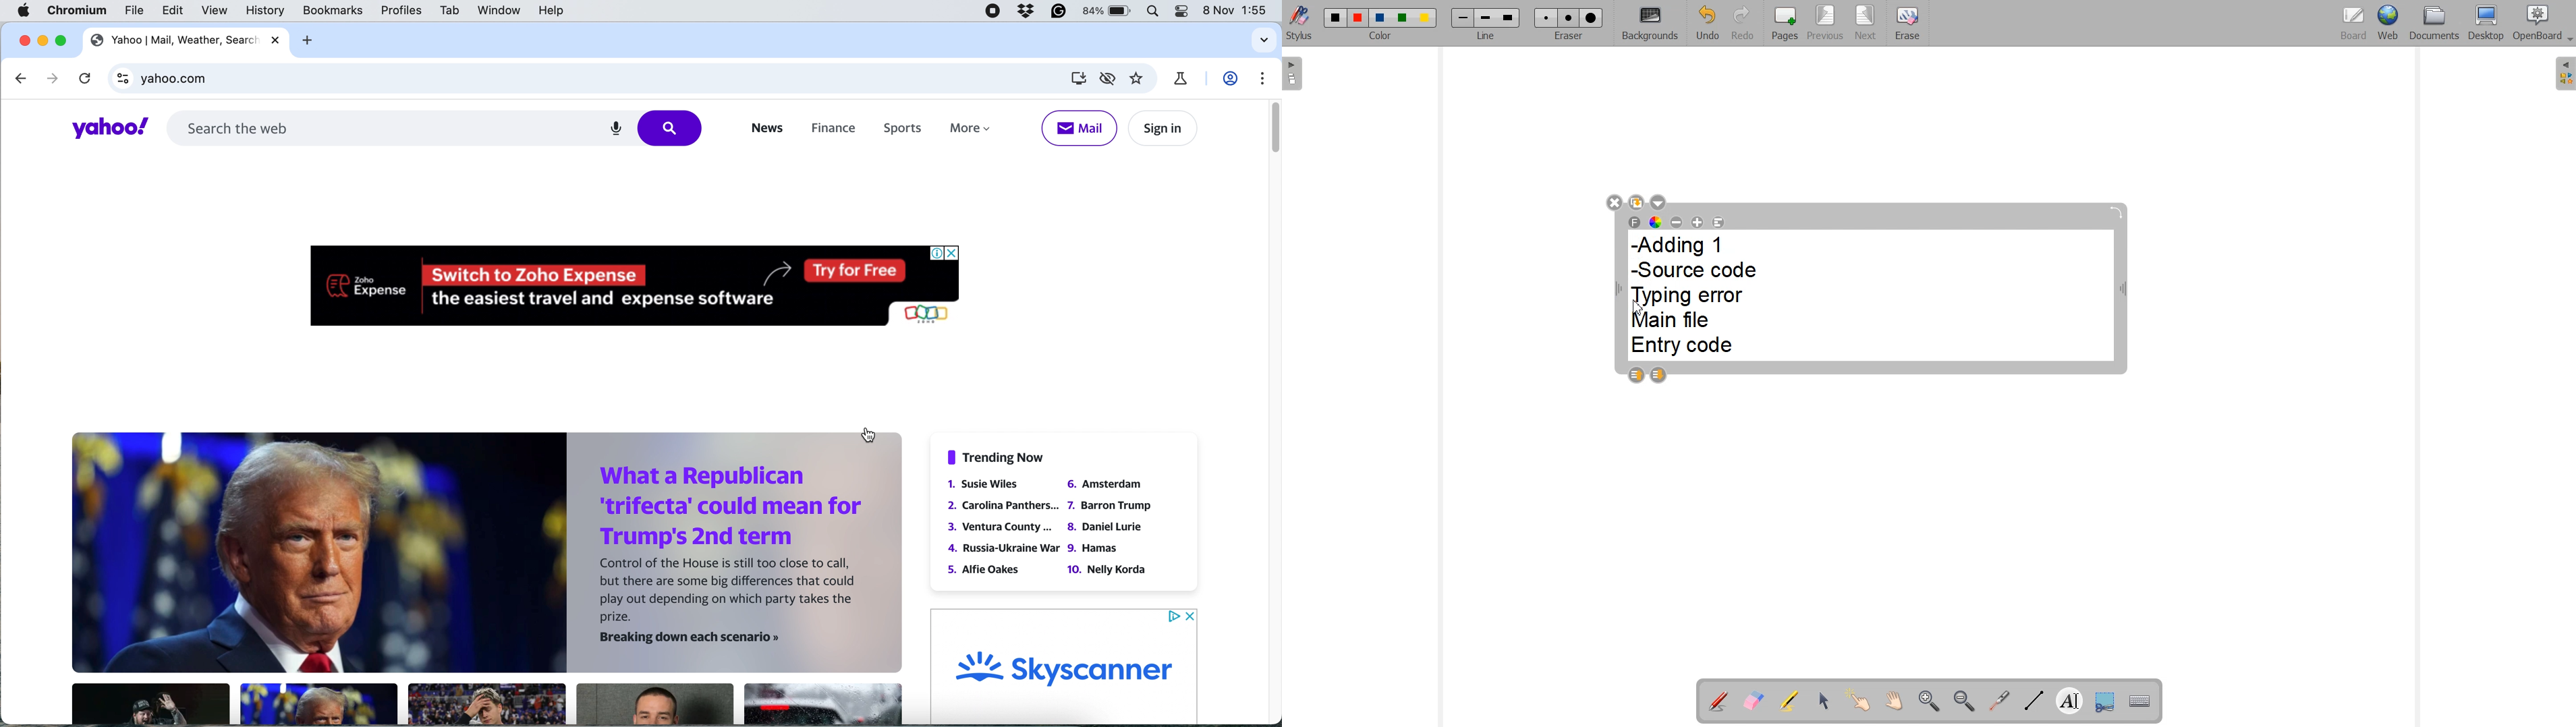 The image size is (2576, 728). What do you see at coordinates (1635, 375) in the screenshot?
I see `Layer up` at bounding box center [1635, 375].